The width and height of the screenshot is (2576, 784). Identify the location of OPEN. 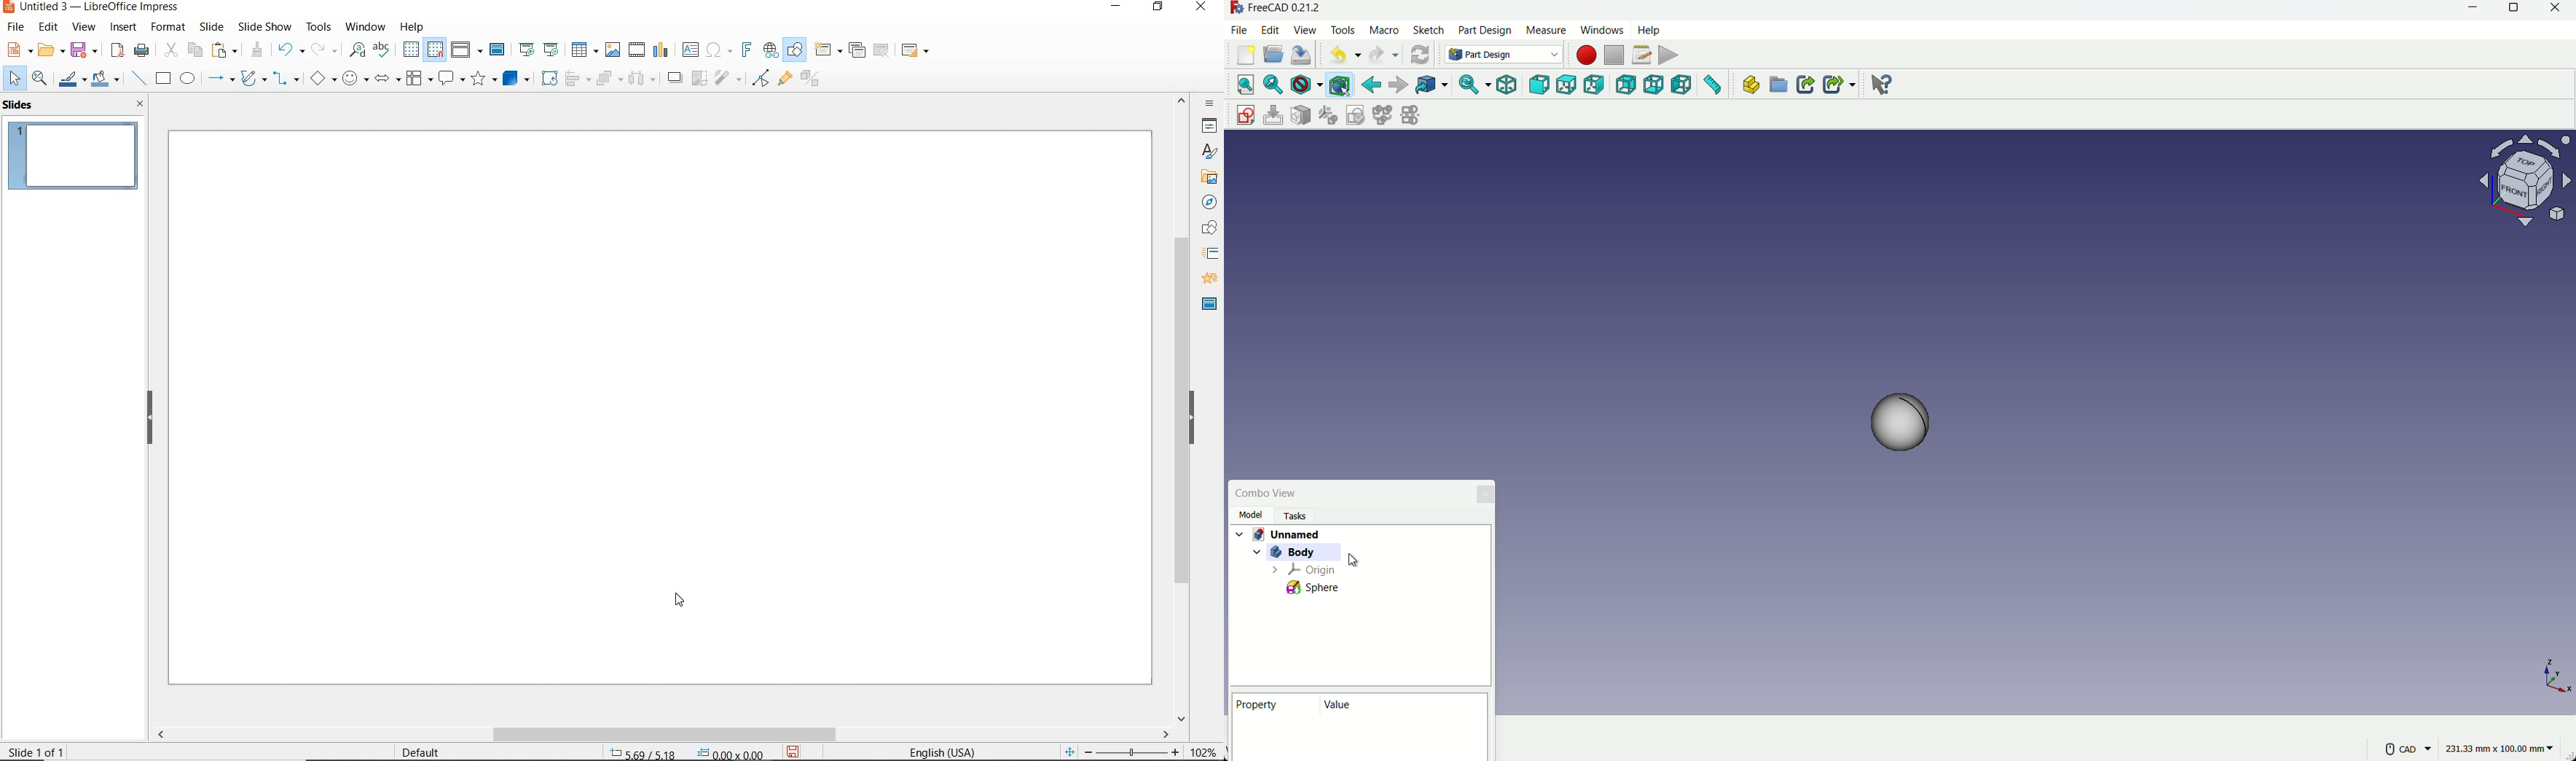
(50, 50).